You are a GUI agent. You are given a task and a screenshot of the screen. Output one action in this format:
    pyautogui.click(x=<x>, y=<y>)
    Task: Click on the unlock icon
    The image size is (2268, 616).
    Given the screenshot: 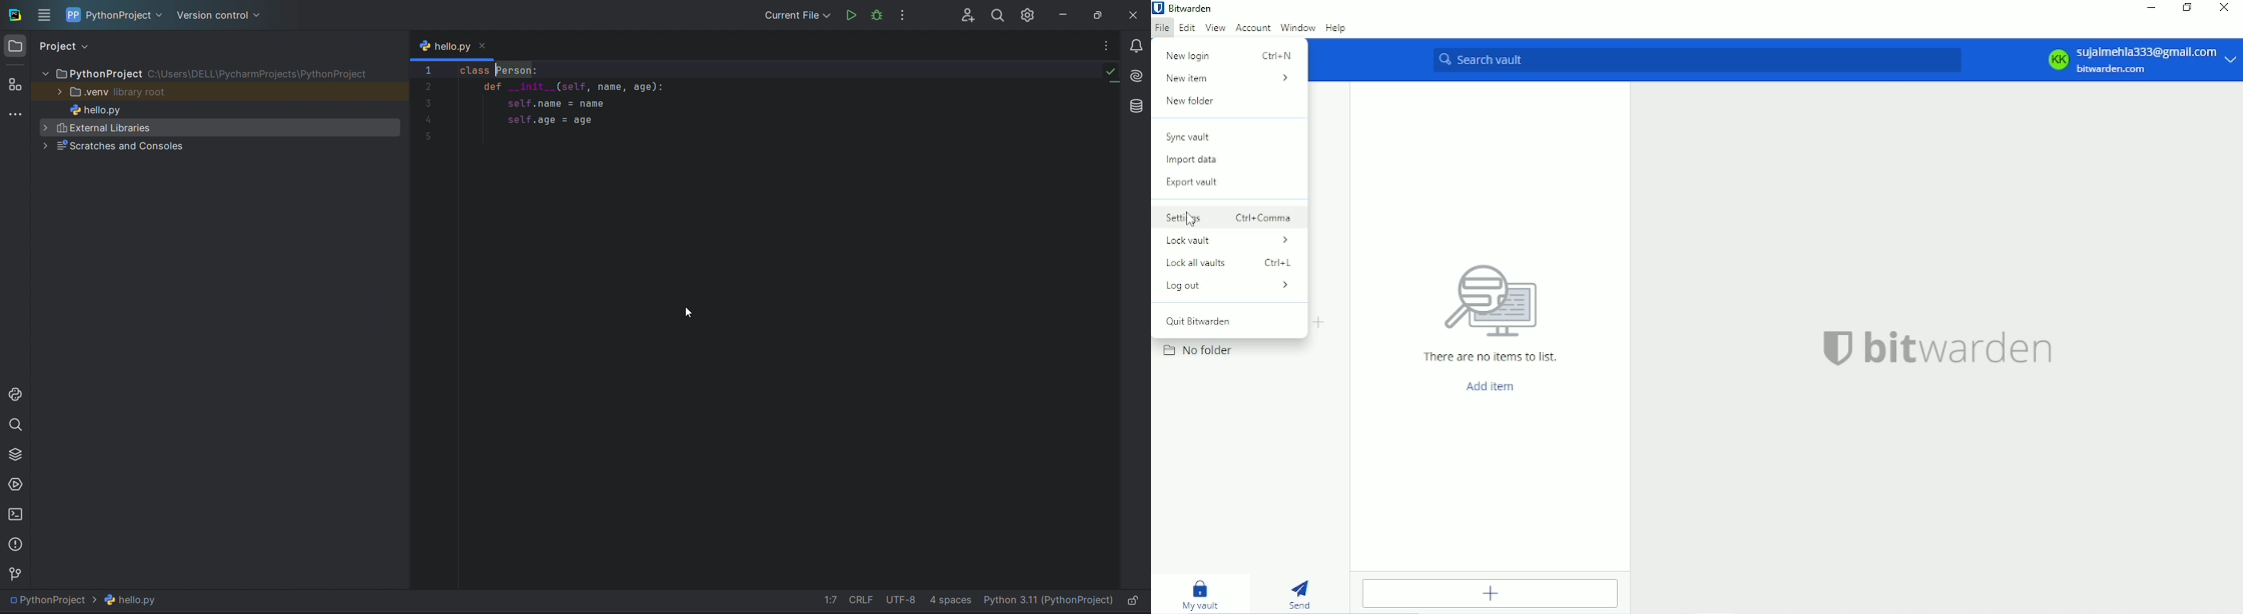 What is the action you would take?
    pyautogui.click(x=1133, y=600)
    